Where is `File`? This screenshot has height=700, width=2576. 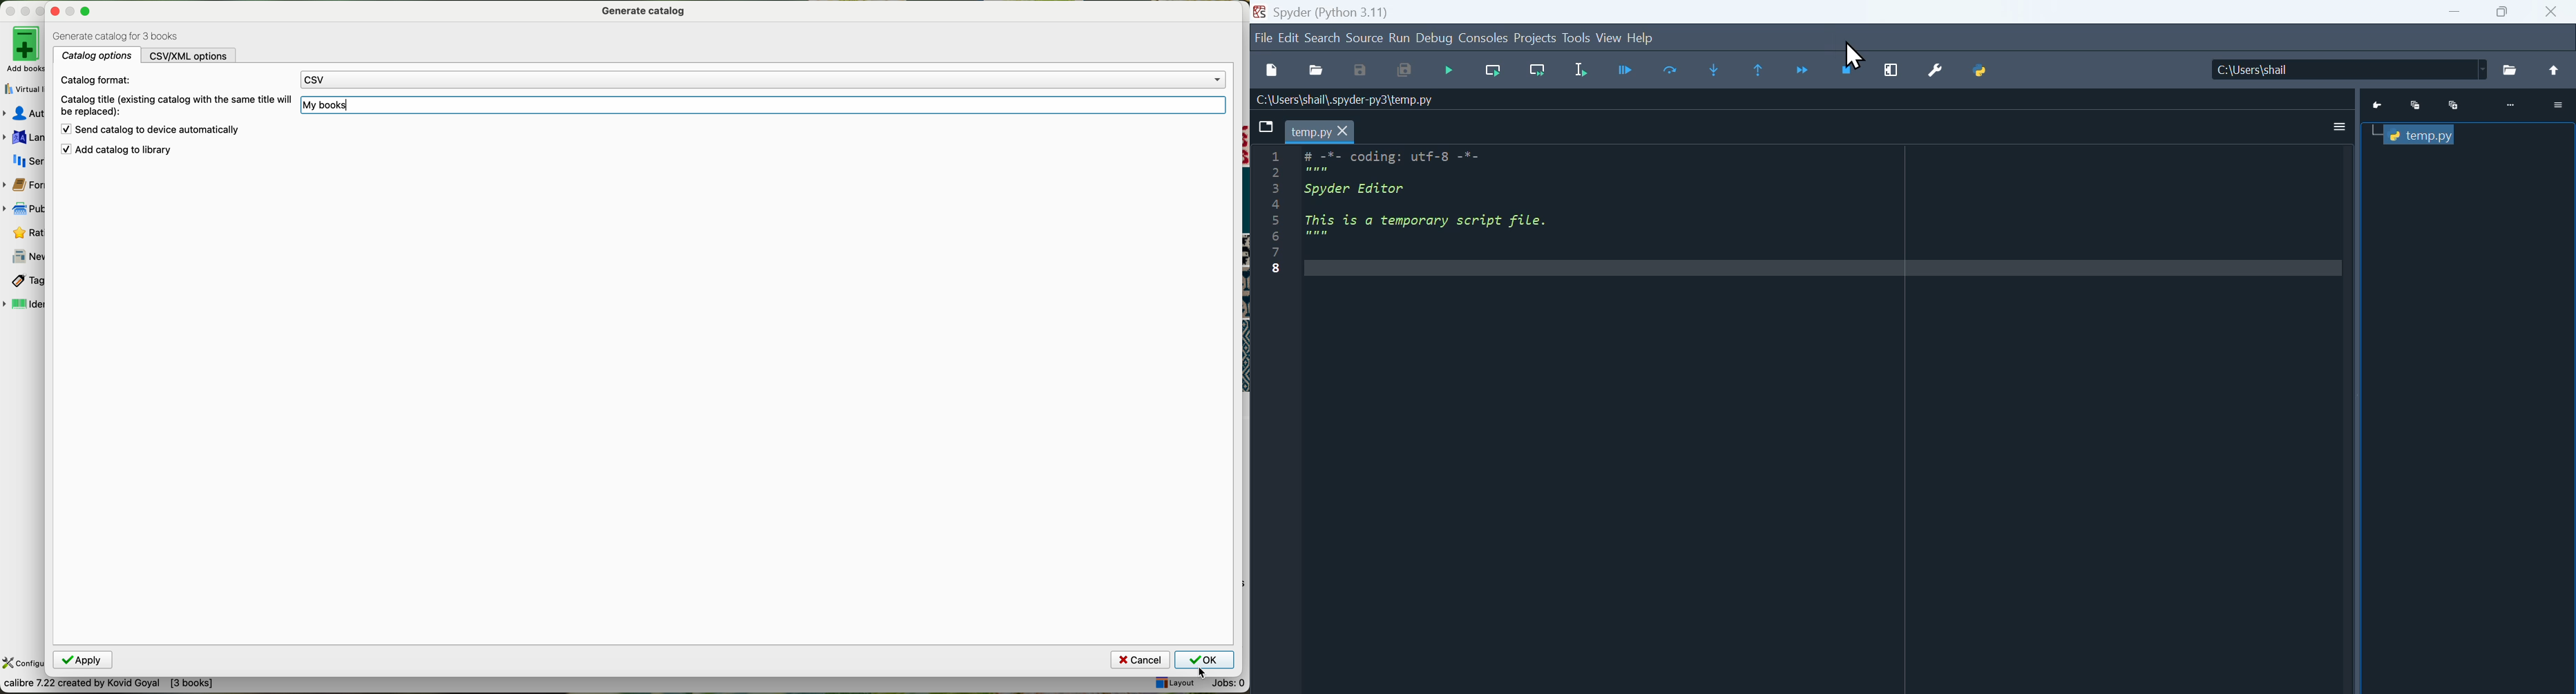 File is located at coordinates (2511, 70).